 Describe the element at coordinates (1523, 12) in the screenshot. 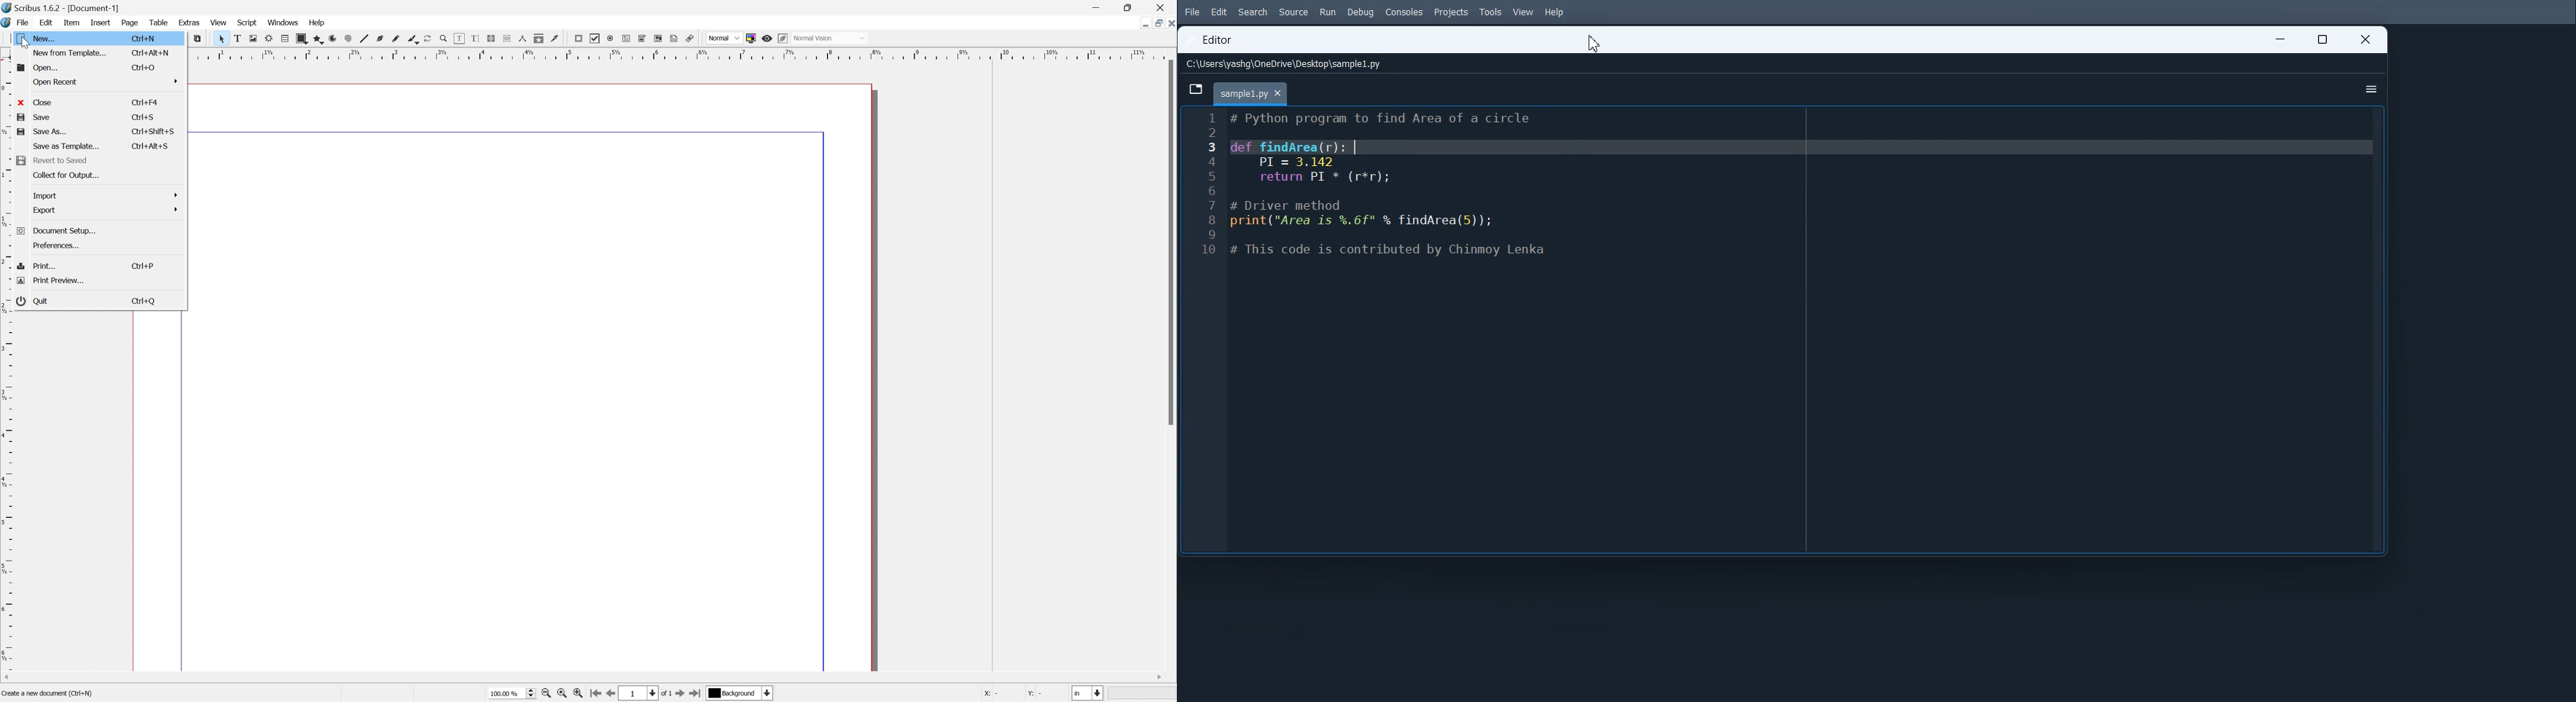

I see `View` at that location.